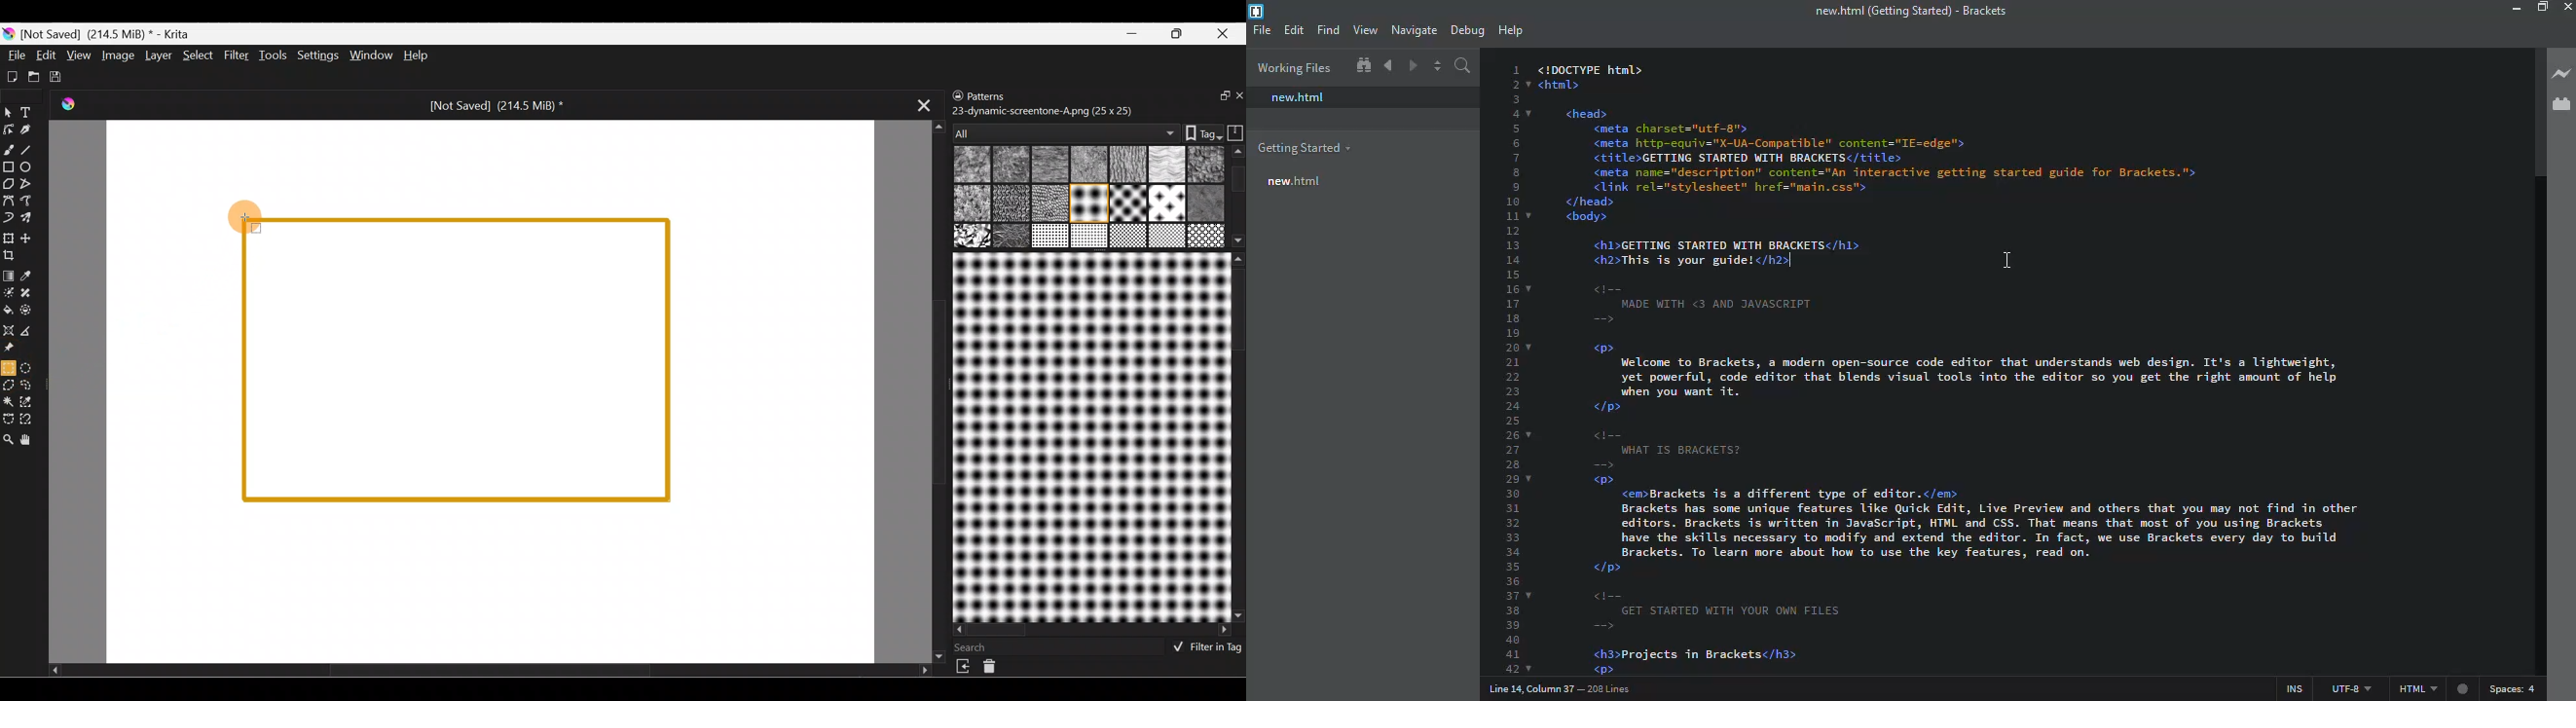 The width and height of the screenshot is (2576, 728). What do you see at coordinates (1062, 129) in the screenshot?
I see `All patterns` at bounding box center [1062, 129].